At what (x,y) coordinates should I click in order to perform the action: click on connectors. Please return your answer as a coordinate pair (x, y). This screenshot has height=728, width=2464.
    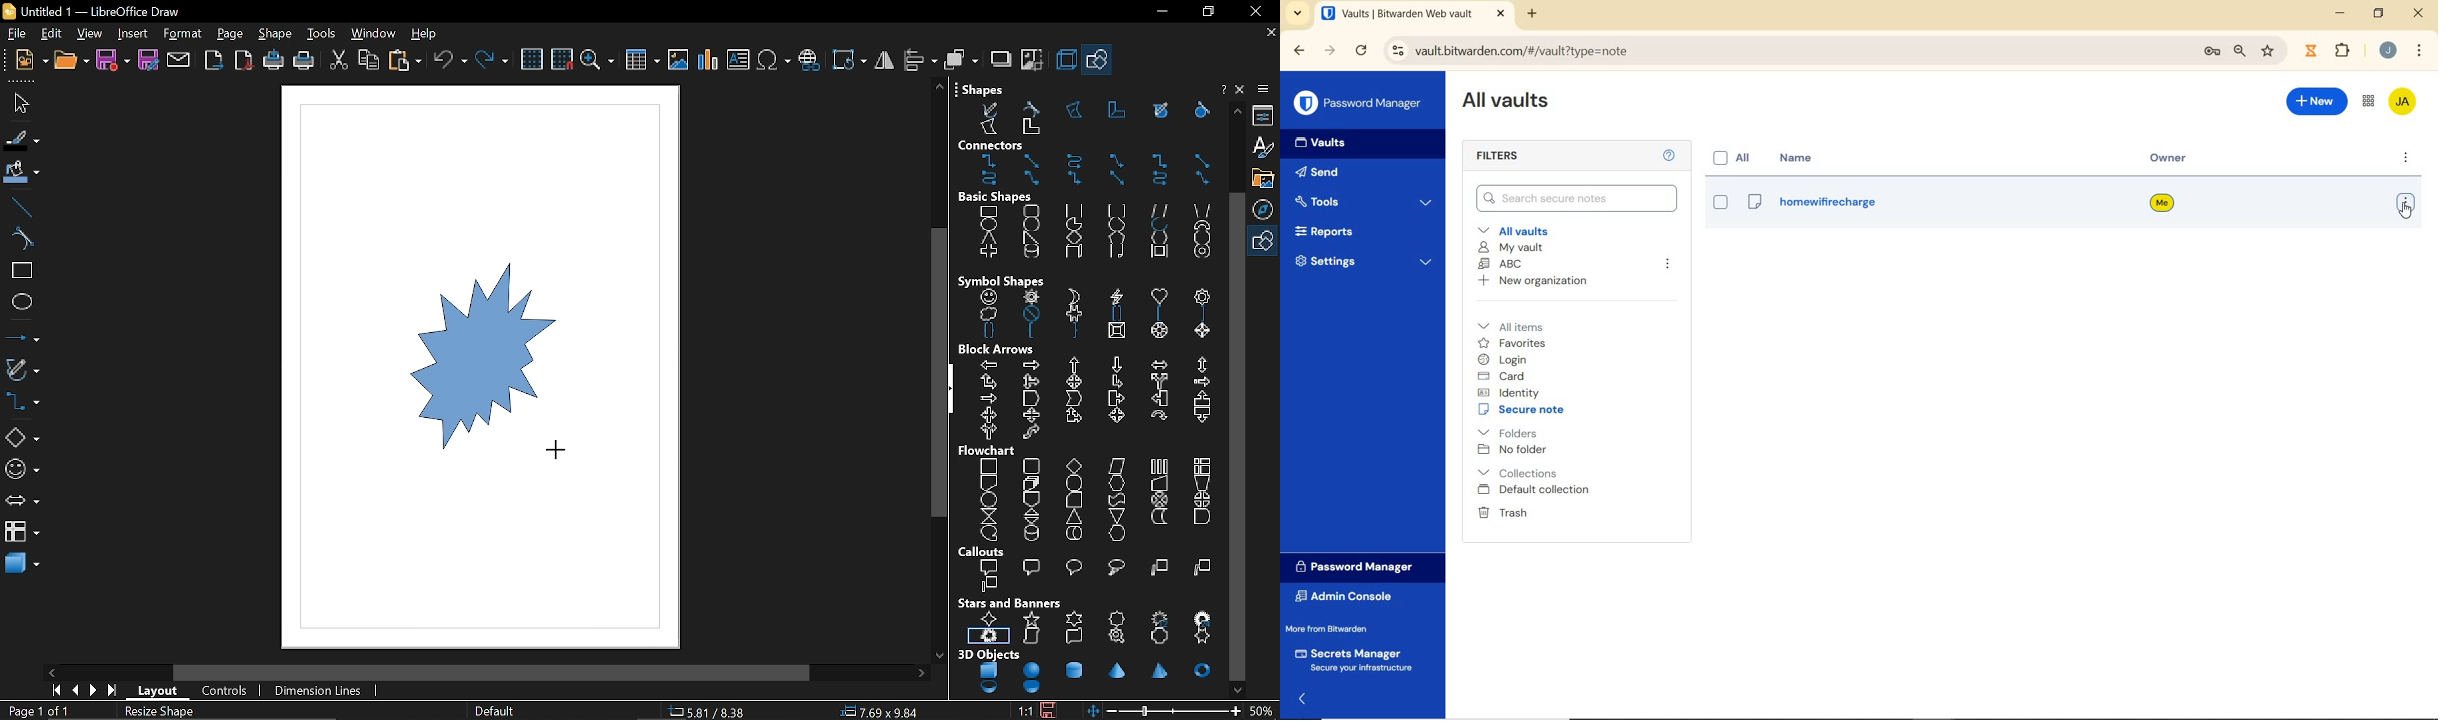
    Looking at the image, I should click on (21, 405).